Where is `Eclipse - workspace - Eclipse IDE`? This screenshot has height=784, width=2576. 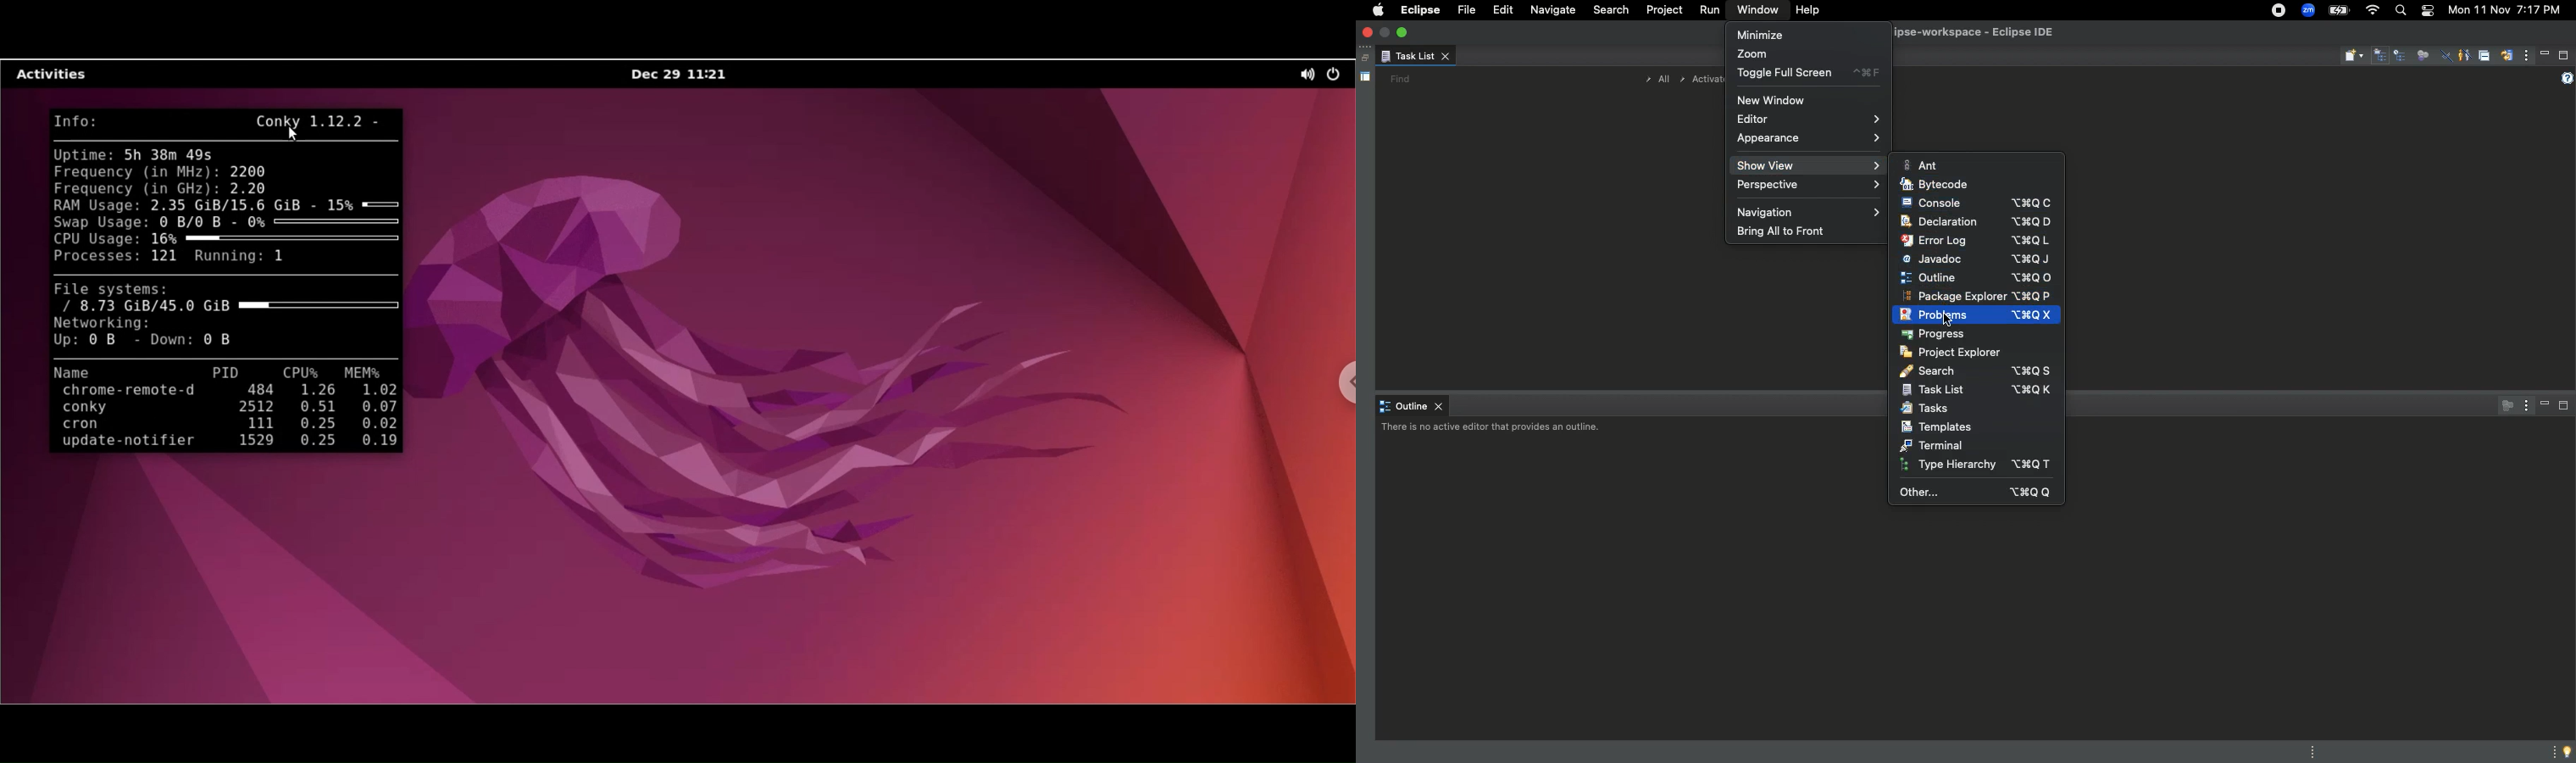 Eclipse - workspace - Eclipse IDE is located at coordinates (1995, 33).